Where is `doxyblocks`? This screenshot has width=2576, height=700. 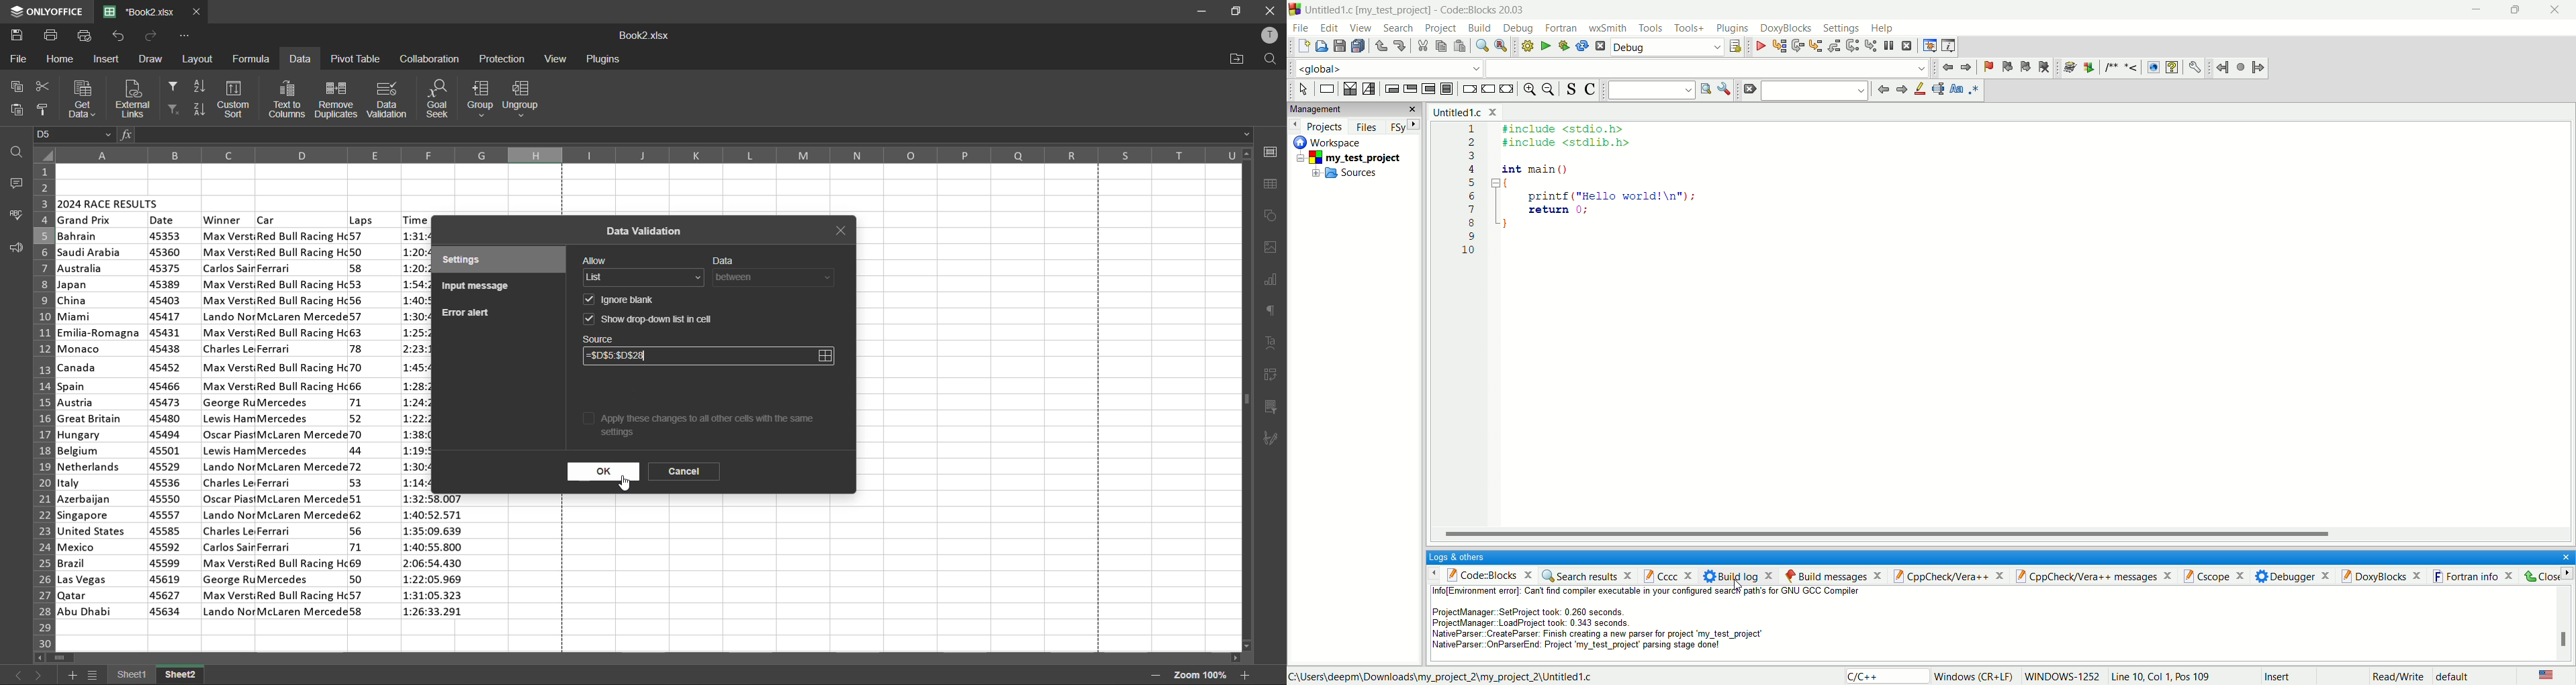
doxyblocks is located at coordinates (1786, 28).